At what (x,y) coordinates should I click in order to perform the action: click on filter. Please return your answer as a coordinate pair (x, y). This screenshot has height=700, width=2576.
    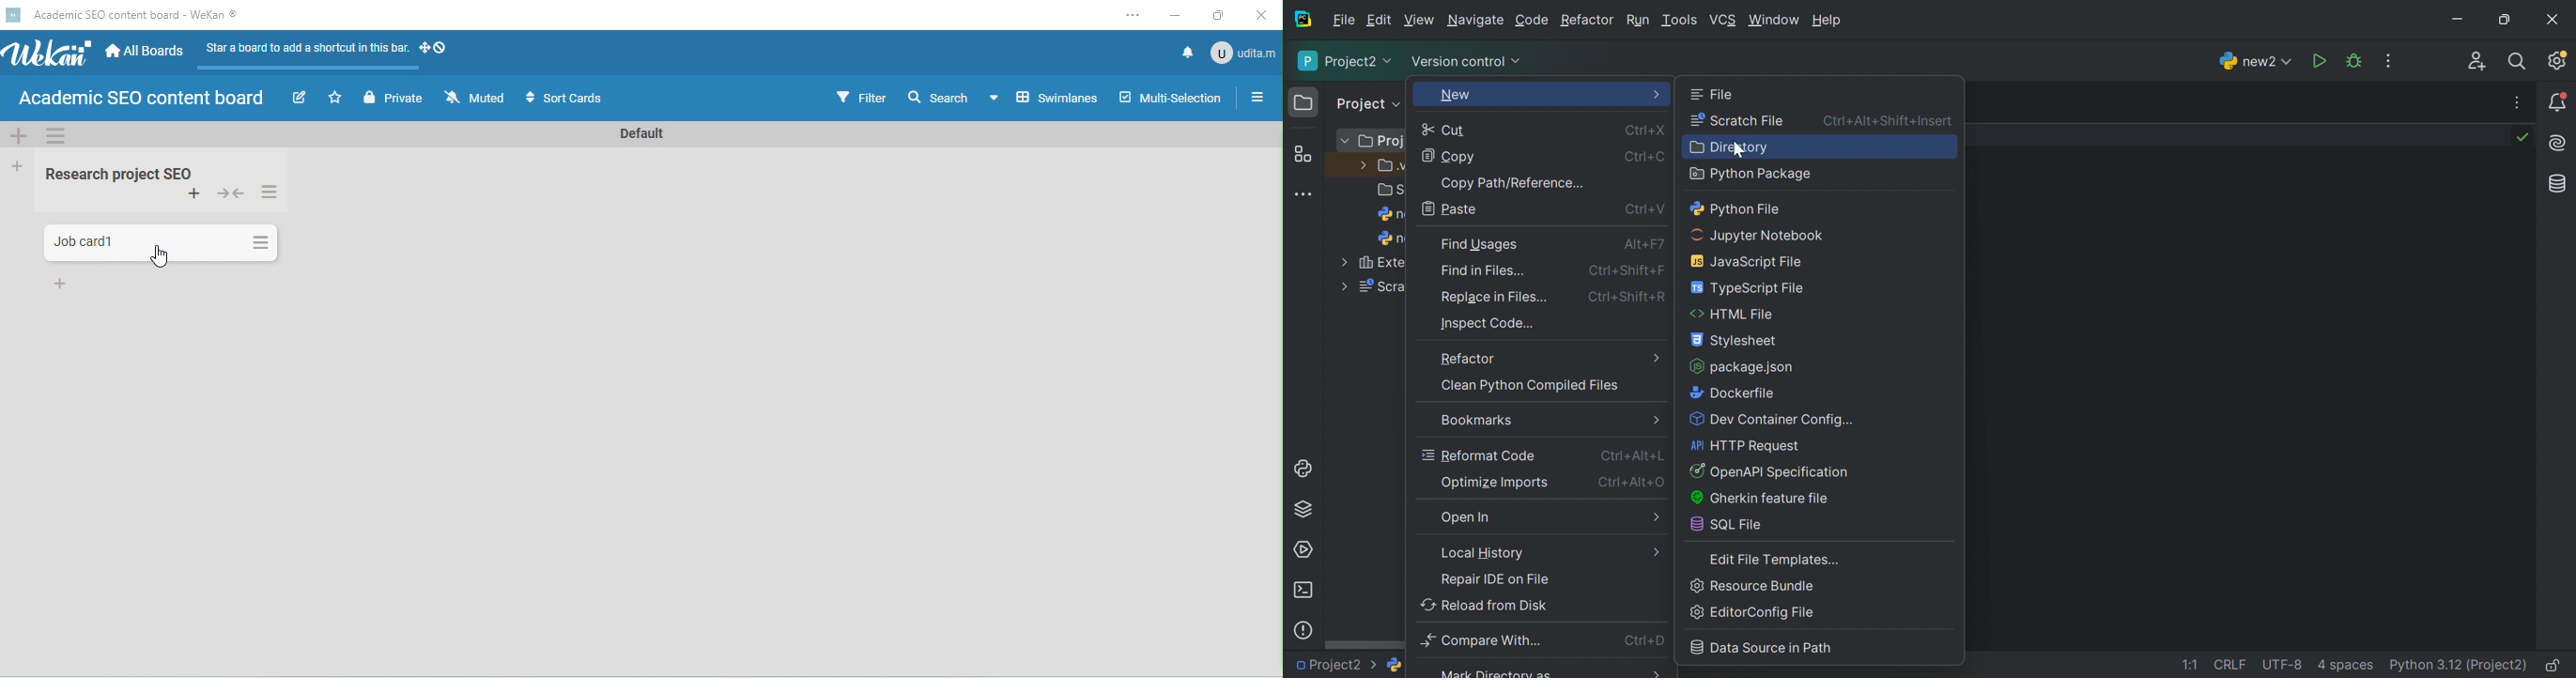
    Looking at the image, I should click on (860, 98).